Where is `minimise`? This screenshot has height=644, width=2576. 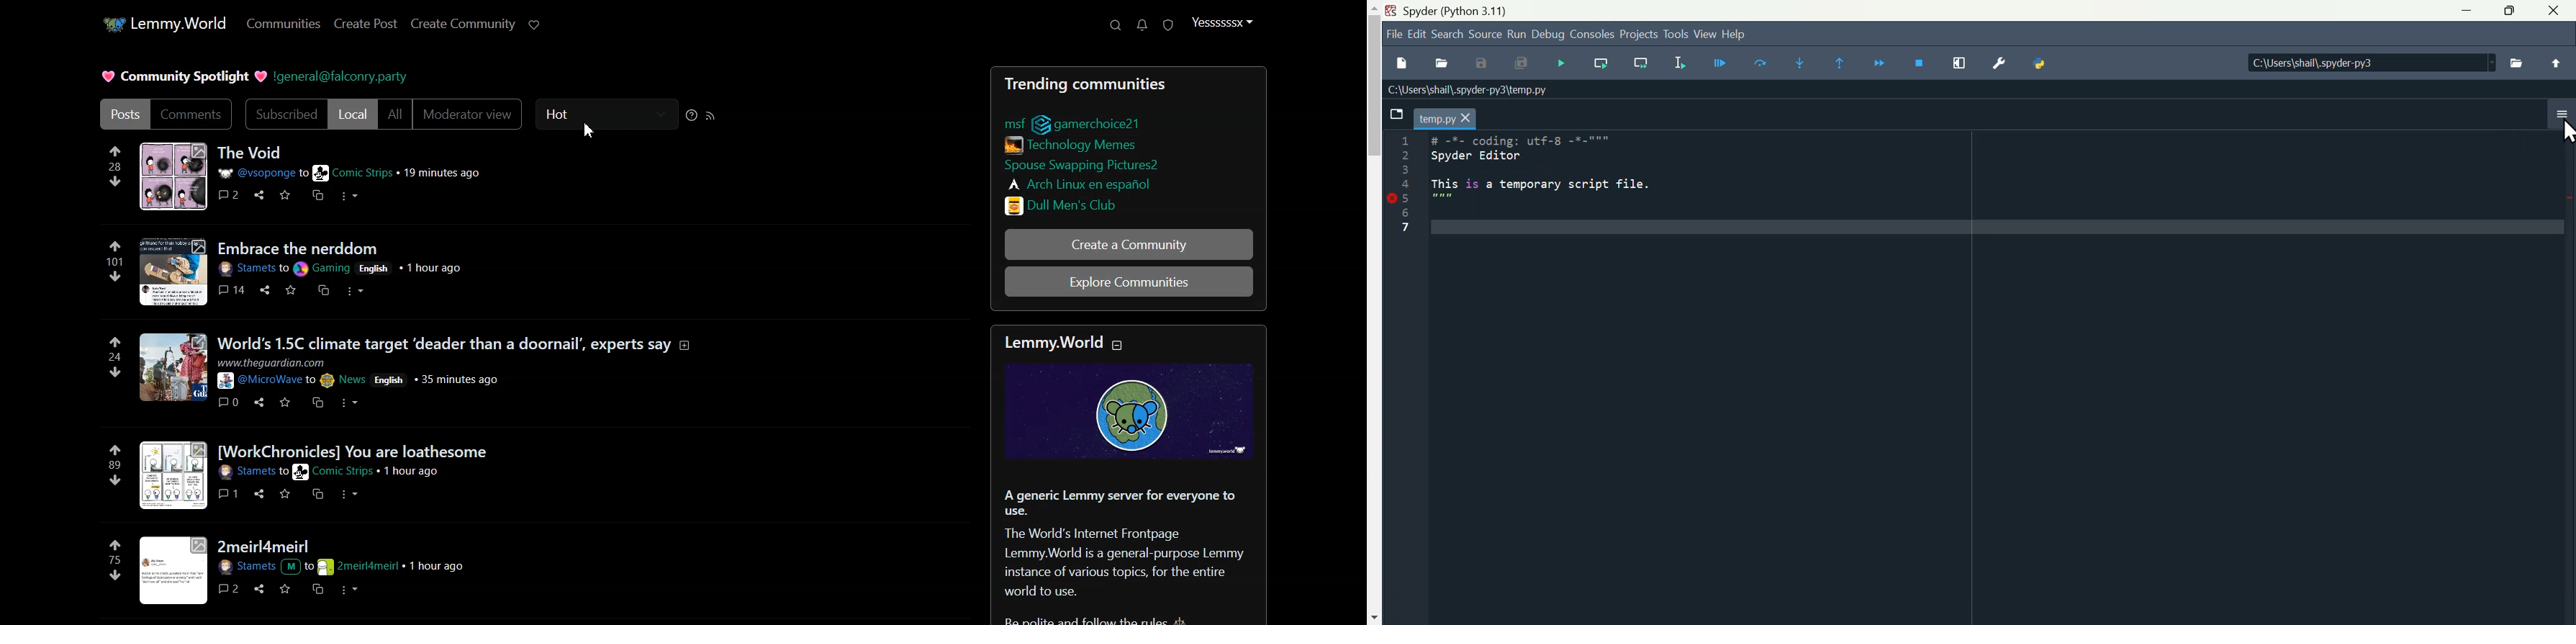 minimise is located at coordinates (2469, 10).